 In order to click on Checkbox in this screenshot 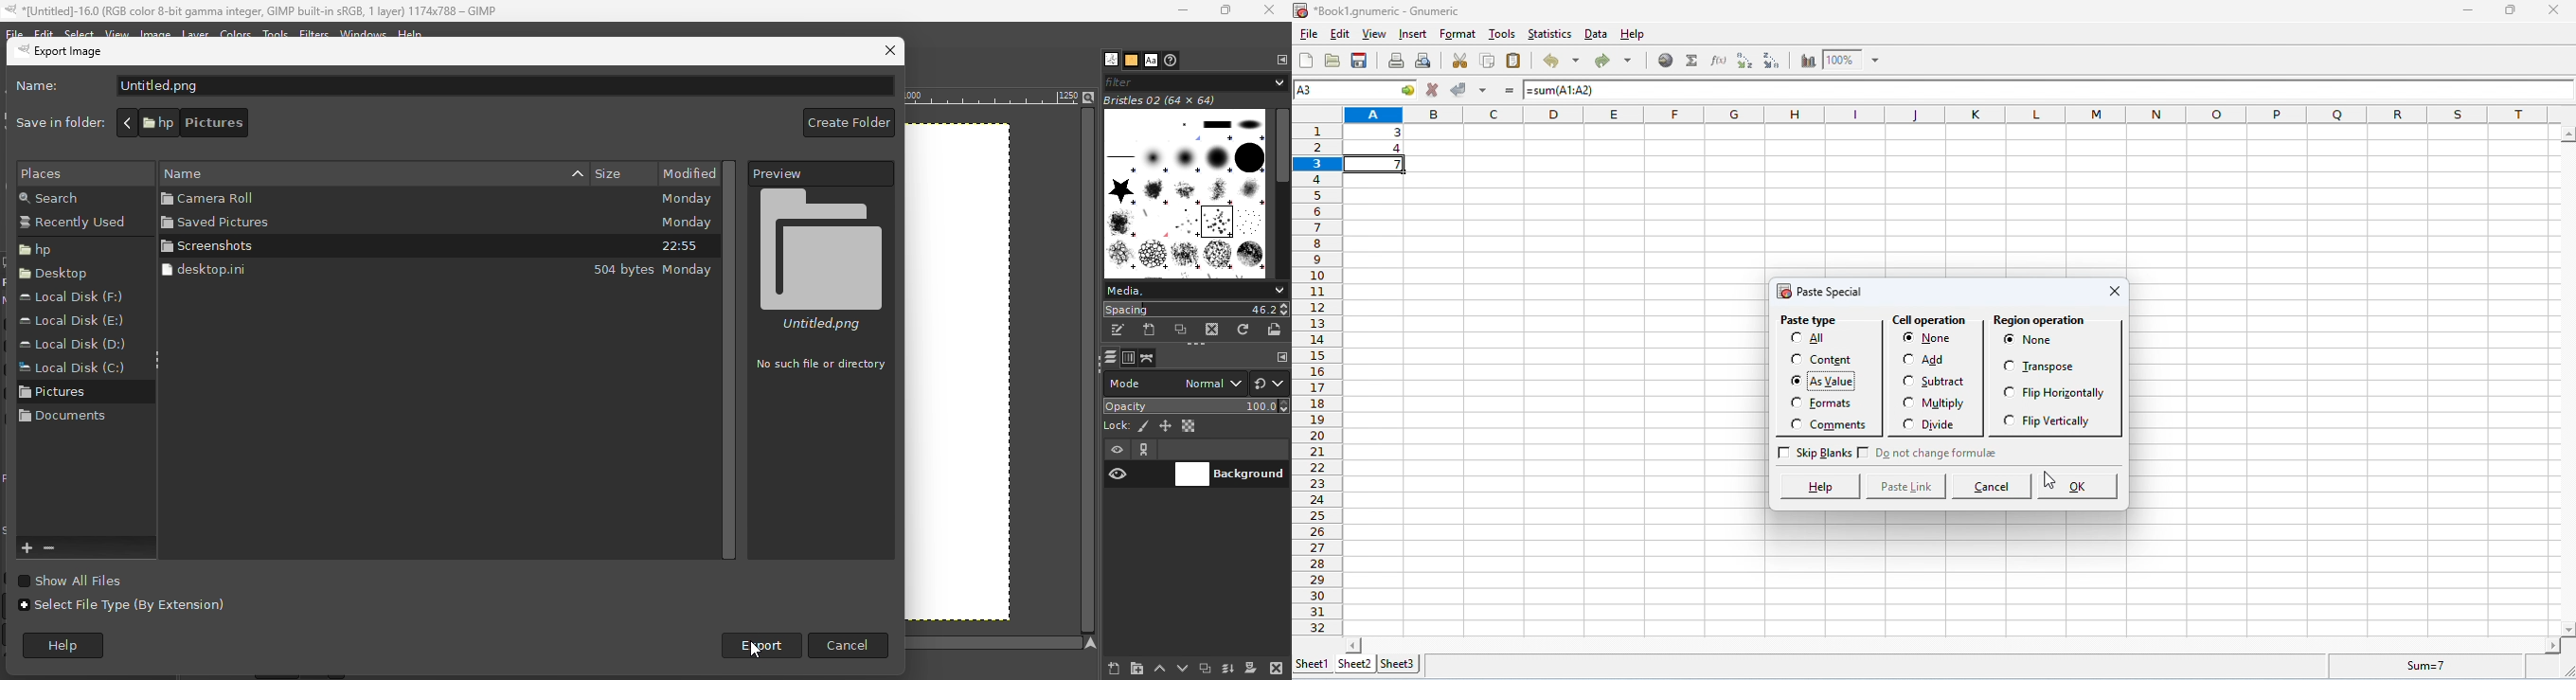, I will do `click(2005, 421)`.